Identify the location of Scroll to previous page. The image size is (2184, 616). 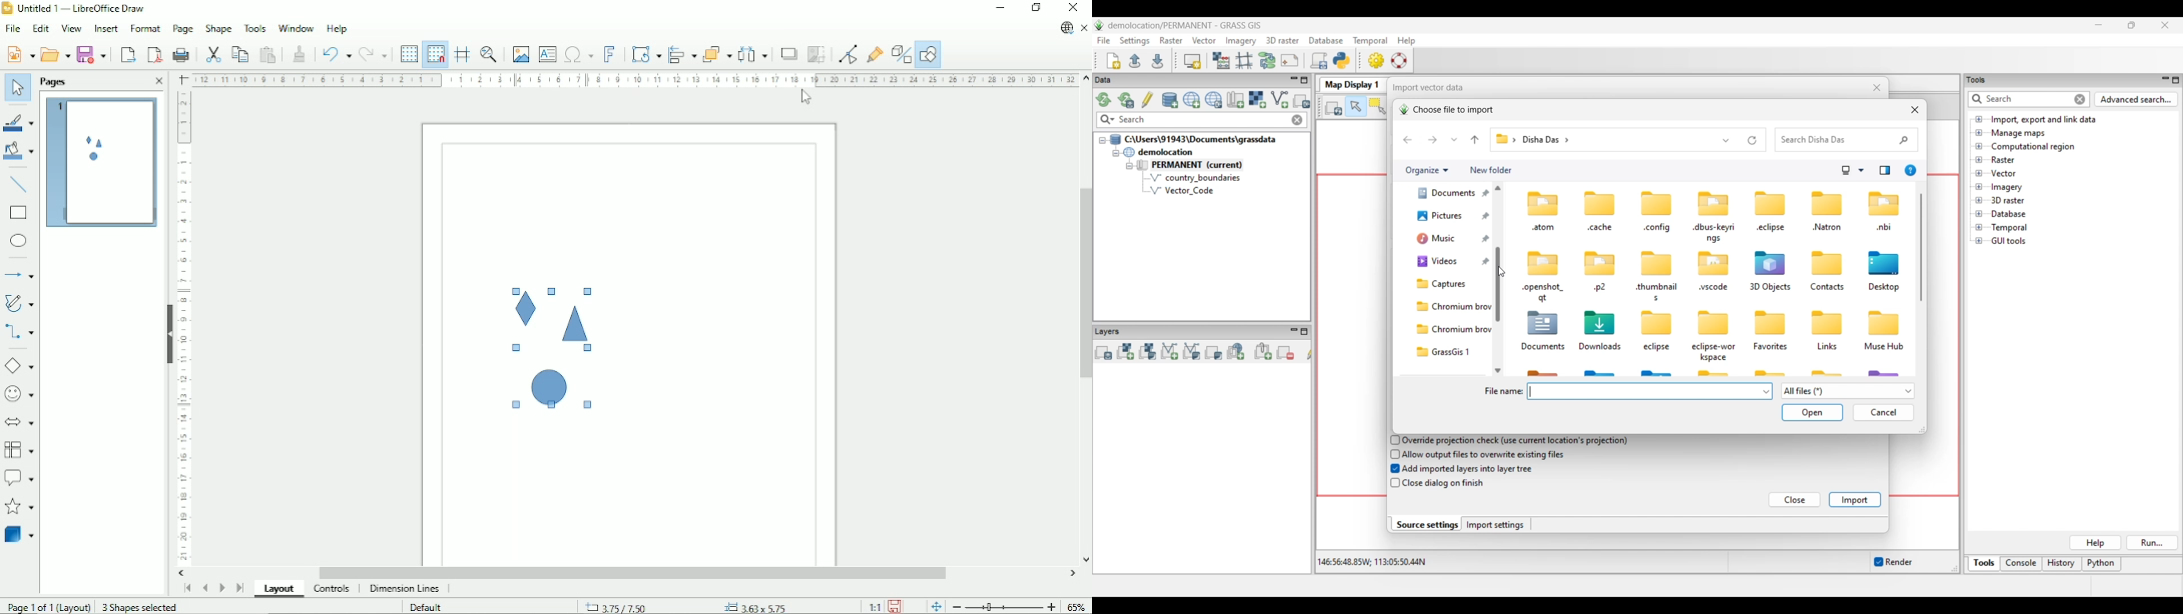
(204, 589).